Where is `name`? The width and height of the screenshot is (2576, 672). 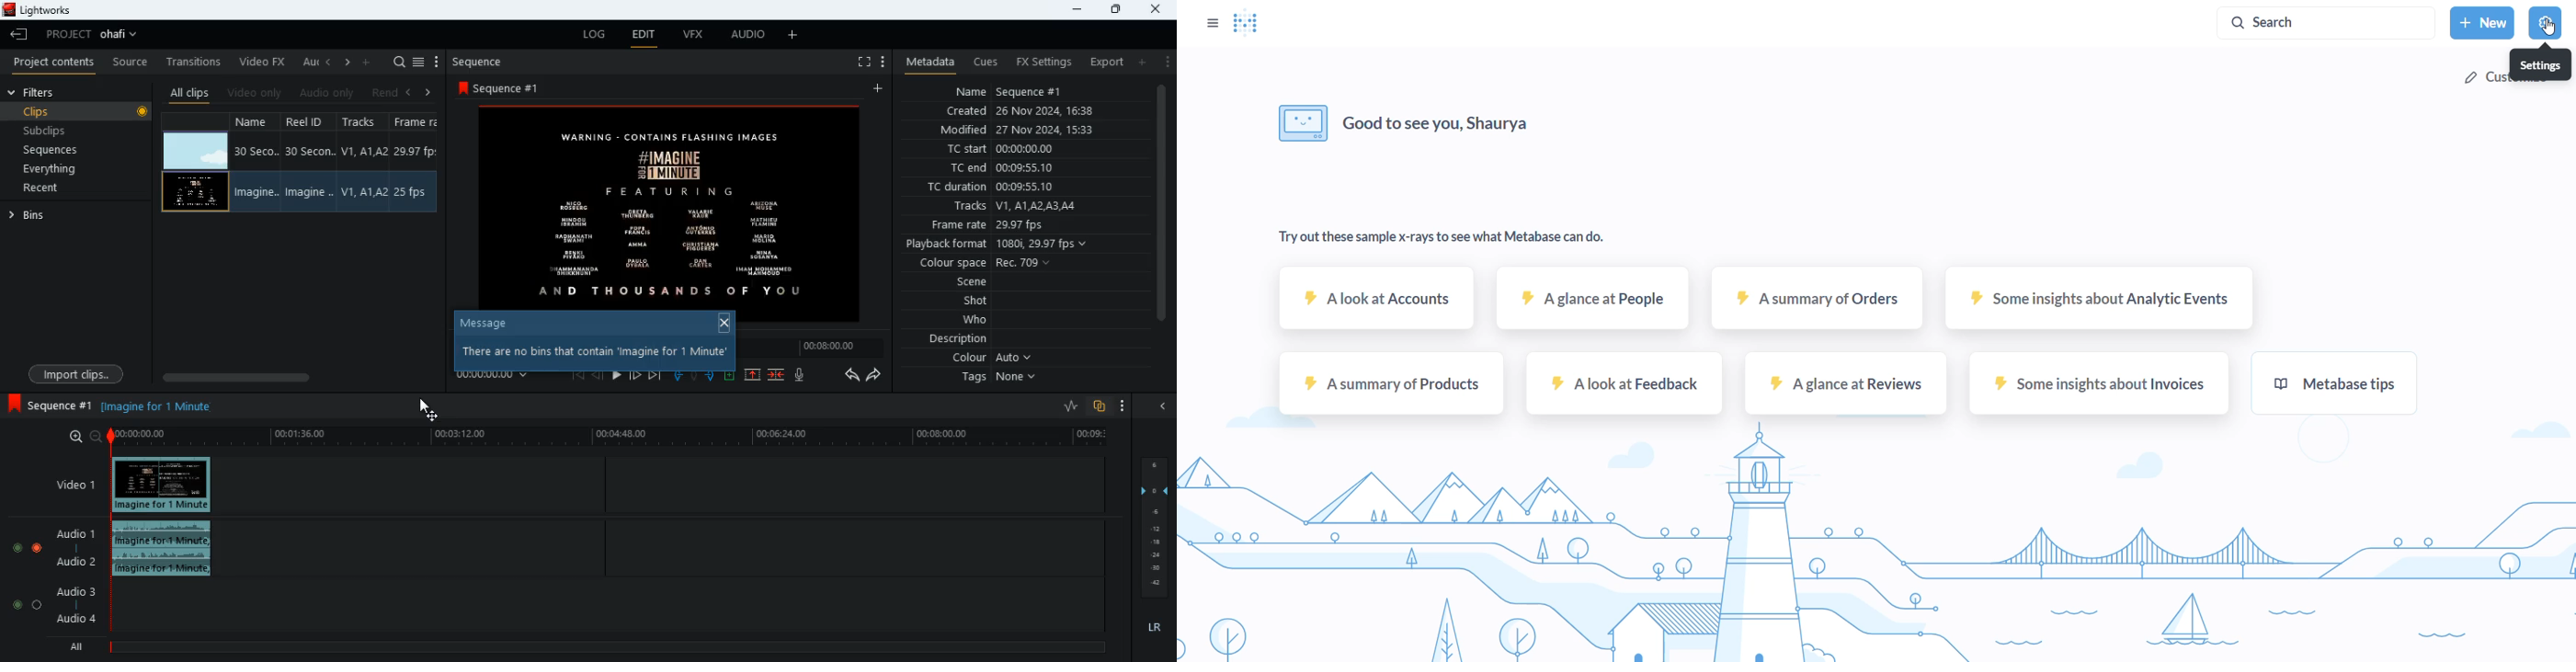 name is located at coordinates (1030, 92).